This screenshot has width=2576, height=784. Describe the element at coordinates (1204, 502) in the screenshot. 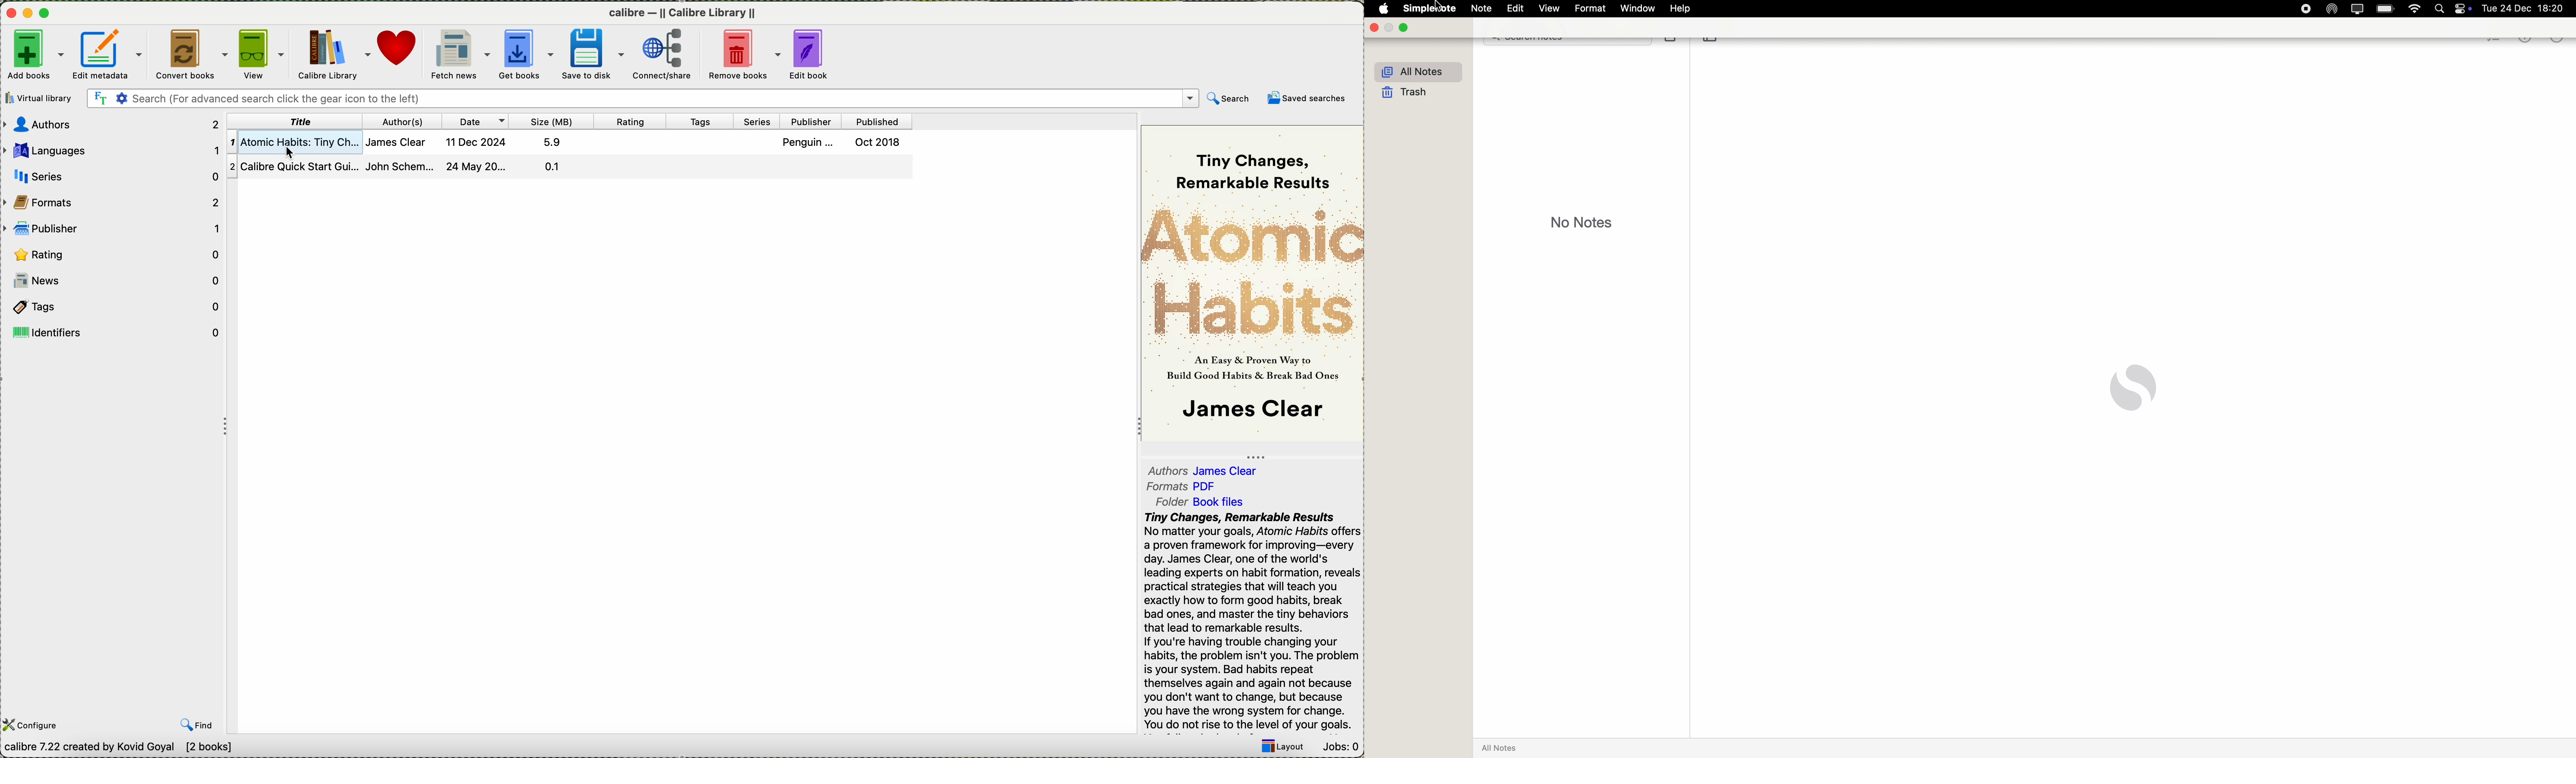

I see `folder` at that location.